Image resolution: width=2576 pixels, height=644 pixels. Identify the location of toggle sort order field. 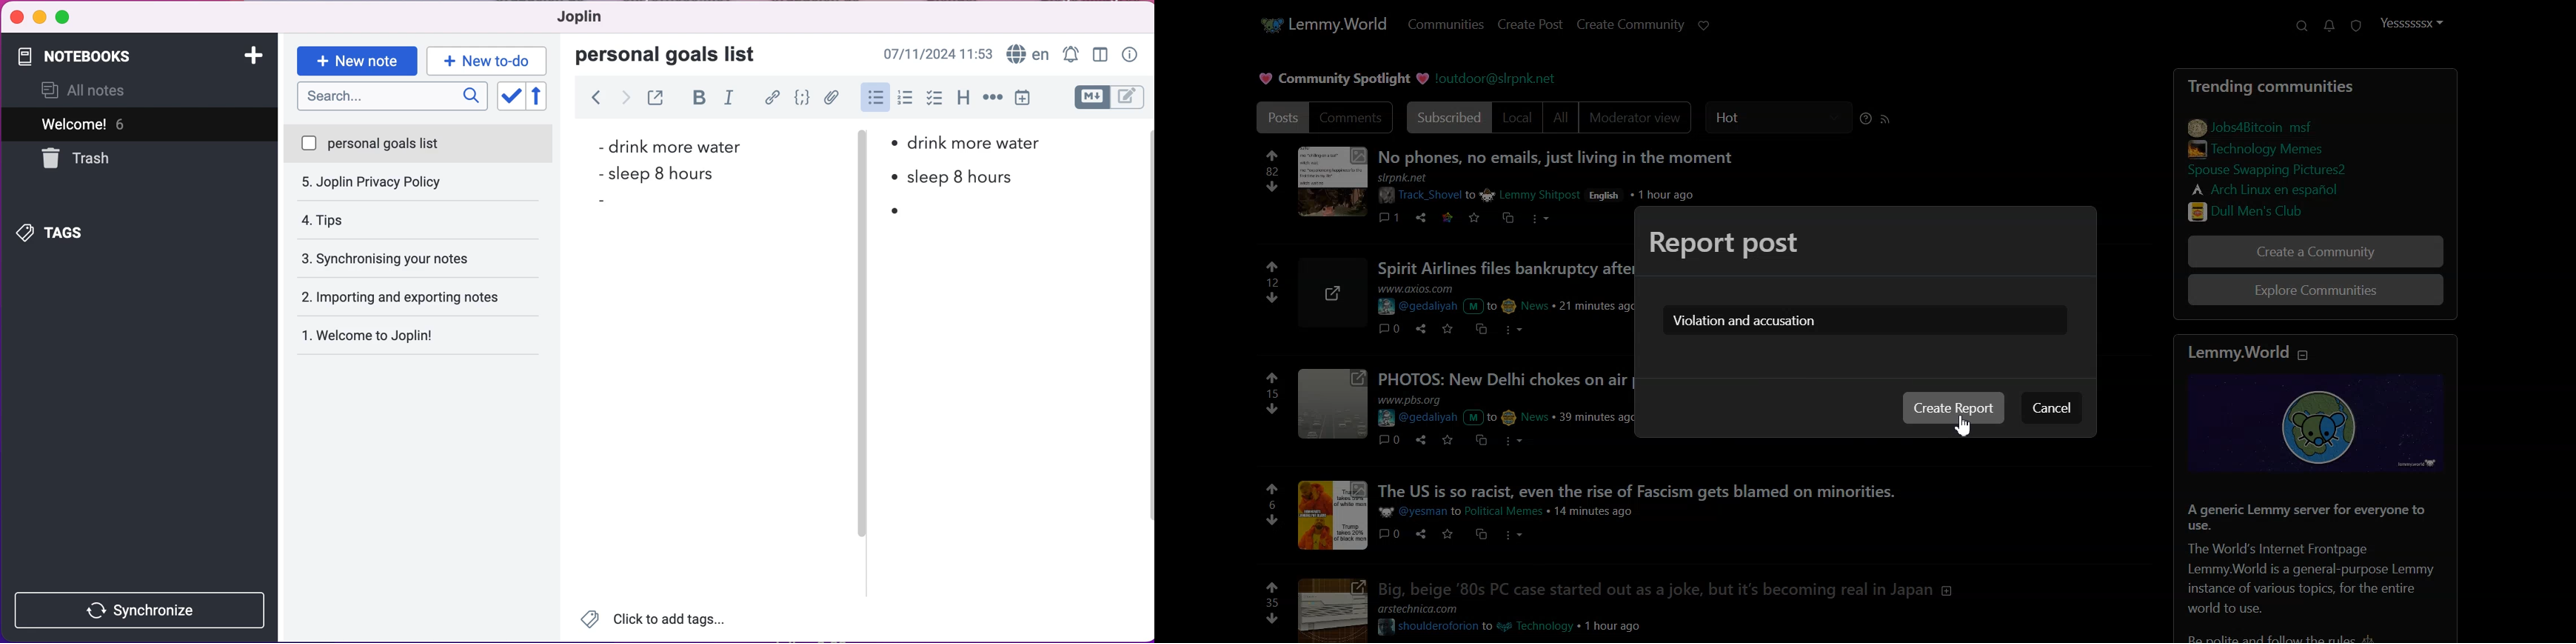
(509, 97).